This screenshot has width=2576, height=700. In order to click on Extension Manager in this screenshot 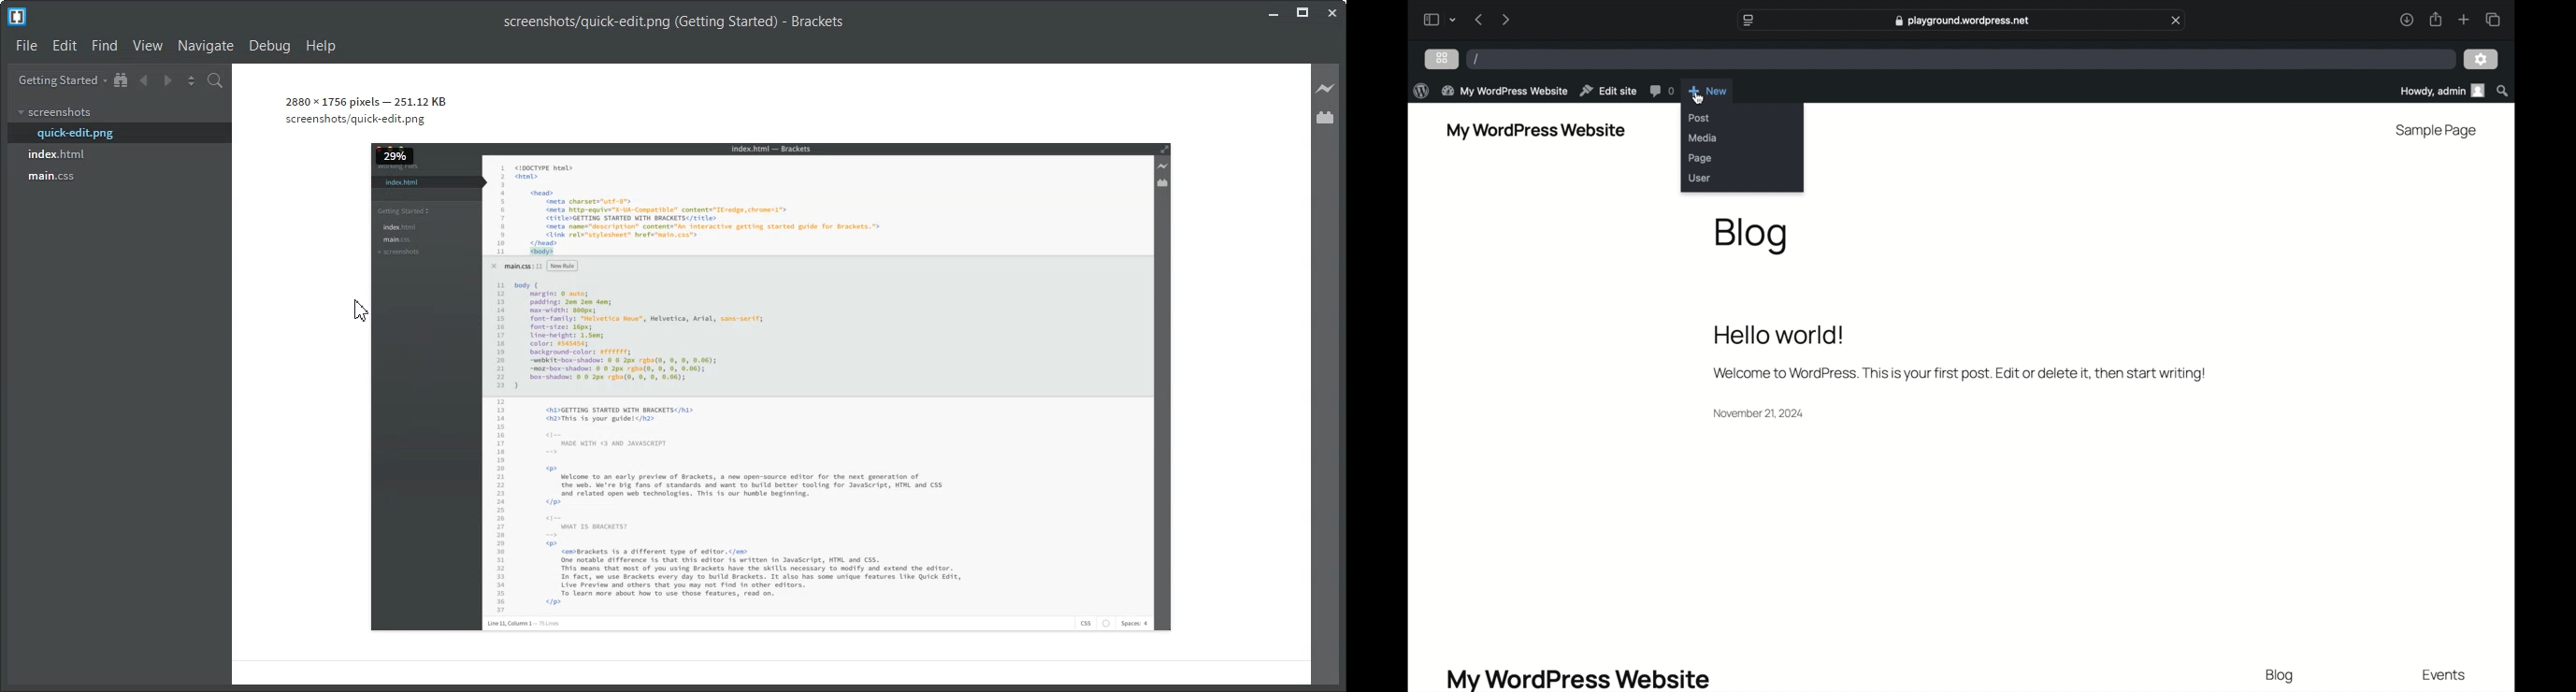, I will do `click(1327, 117)`.